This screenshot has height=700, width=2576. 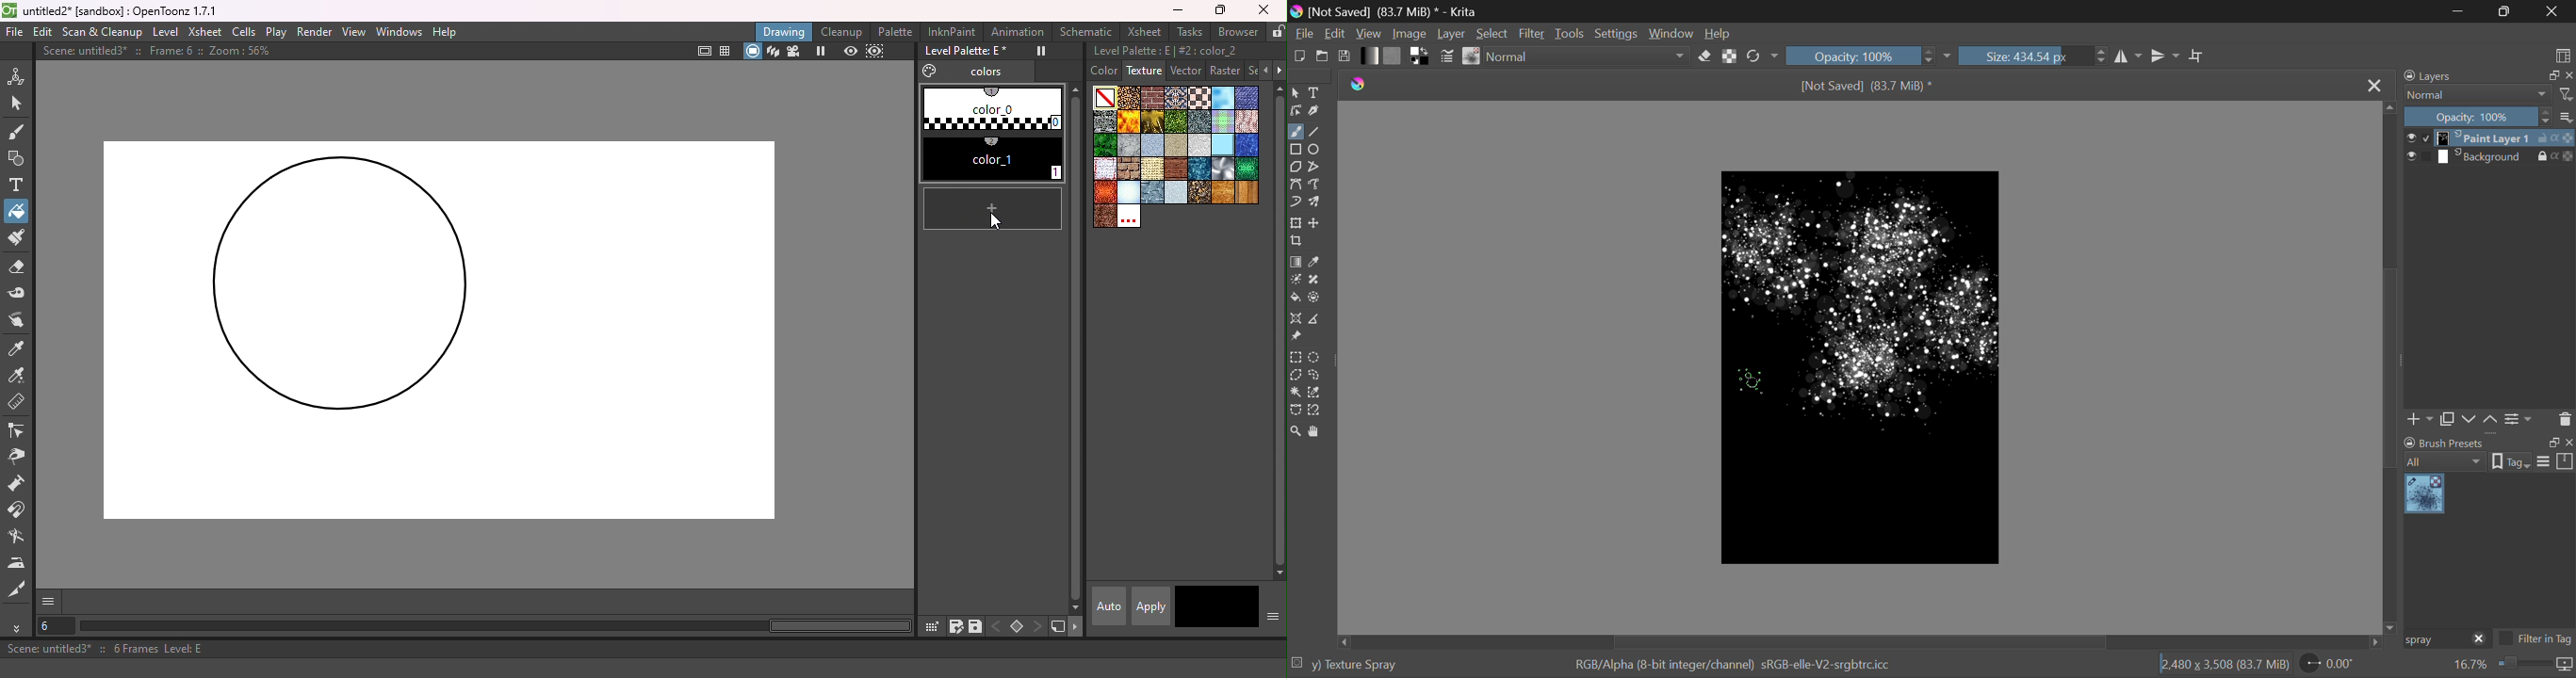 I want to click on Line, so click(x=1315, y=133).